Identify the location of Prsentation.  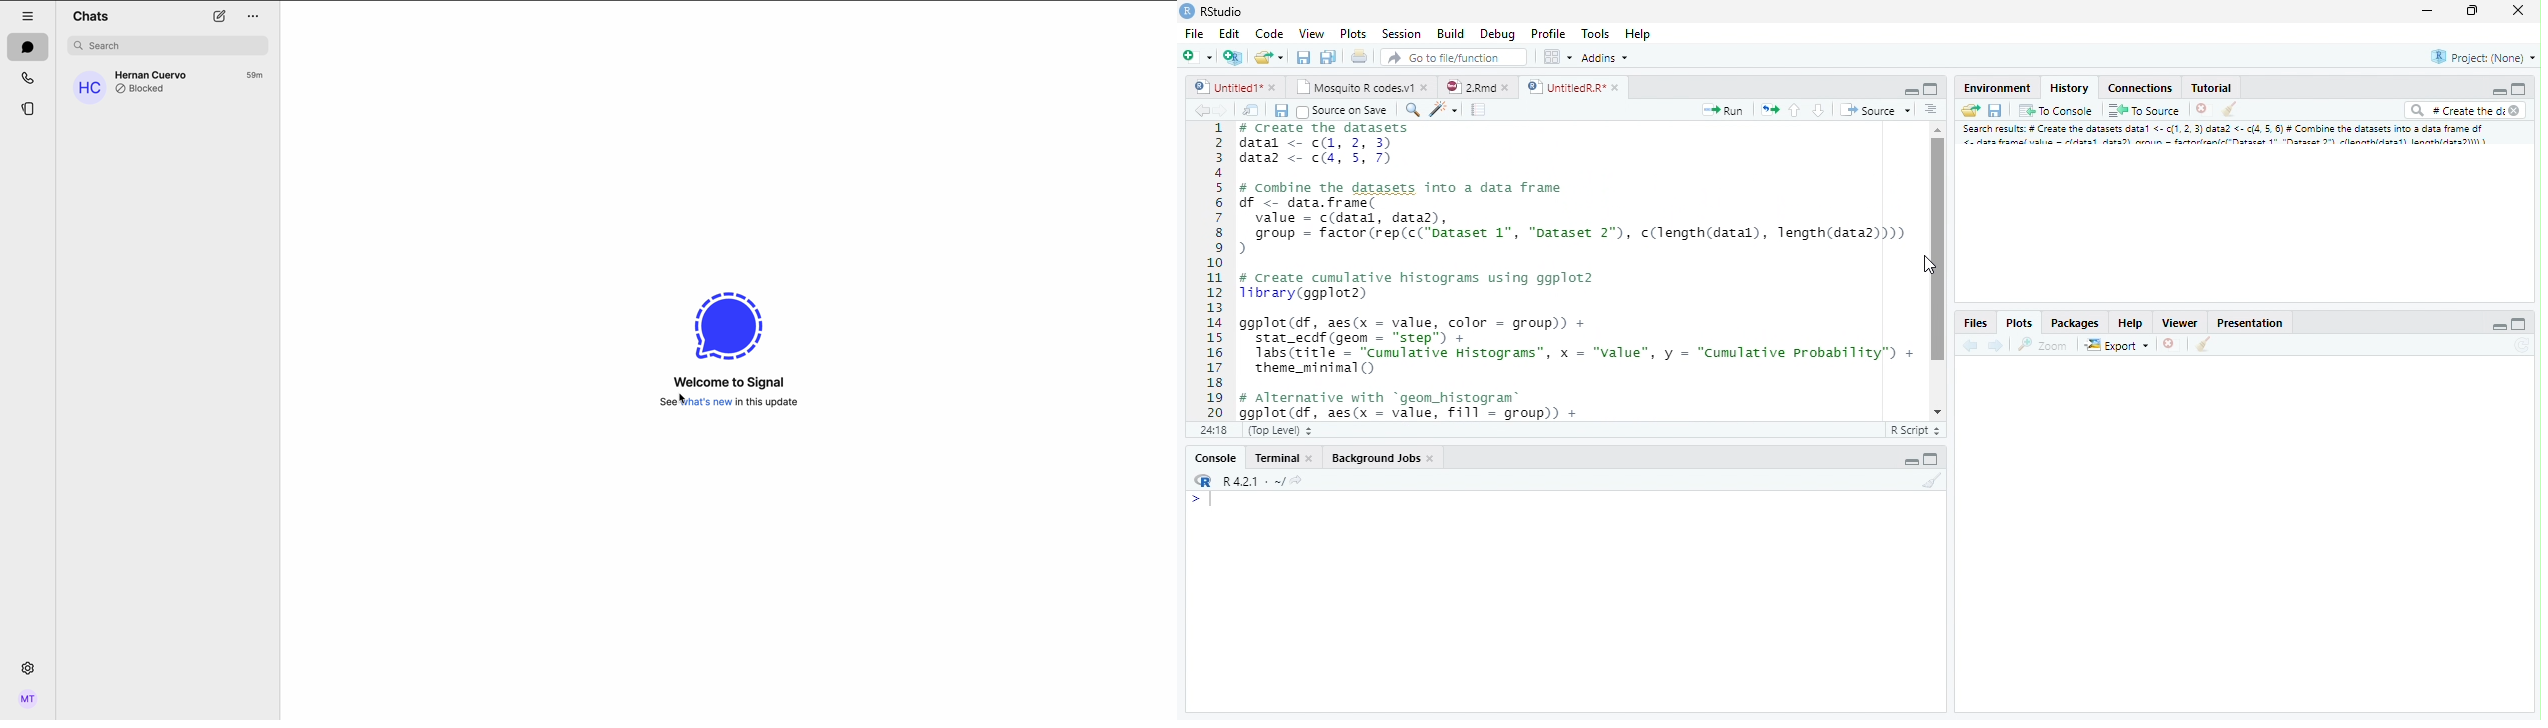
(2246, 321).